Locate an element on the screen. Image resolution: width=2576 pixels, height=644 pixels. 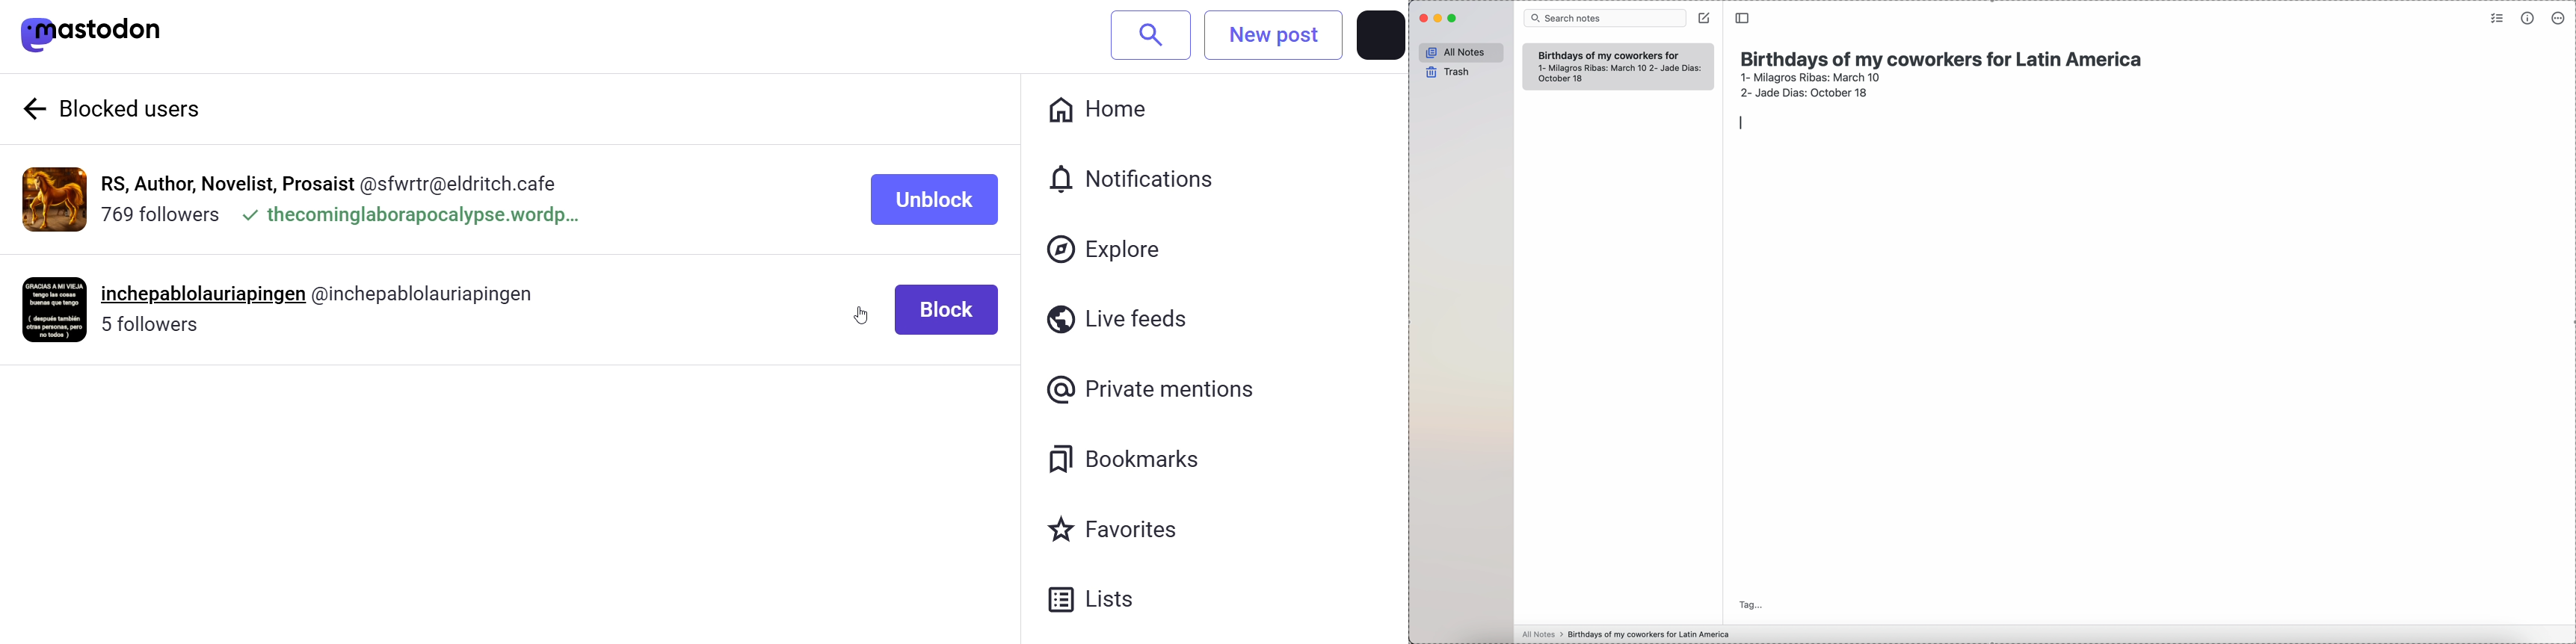
1- Milagros is located at coordinates (1810, 77).